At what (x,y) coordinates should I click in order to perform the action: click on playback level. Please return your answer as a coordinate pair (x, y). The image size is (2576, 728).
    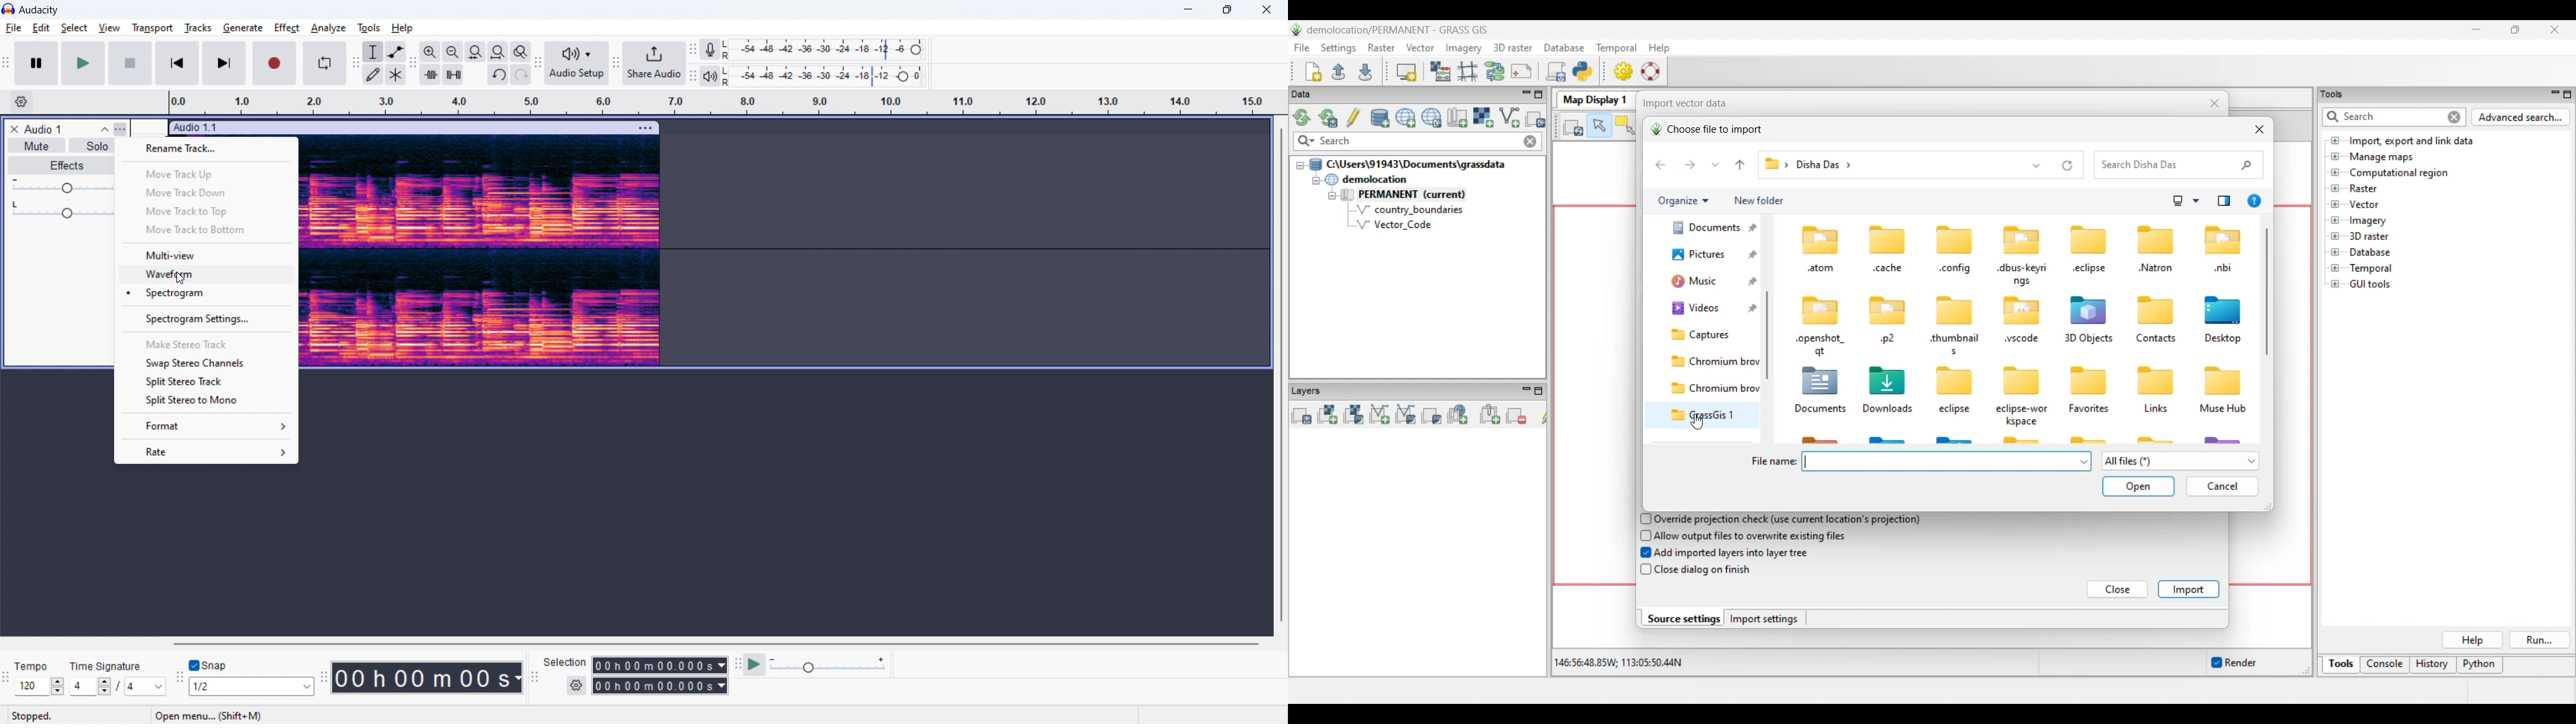
    Looking at the image, I should click on (828, 76).